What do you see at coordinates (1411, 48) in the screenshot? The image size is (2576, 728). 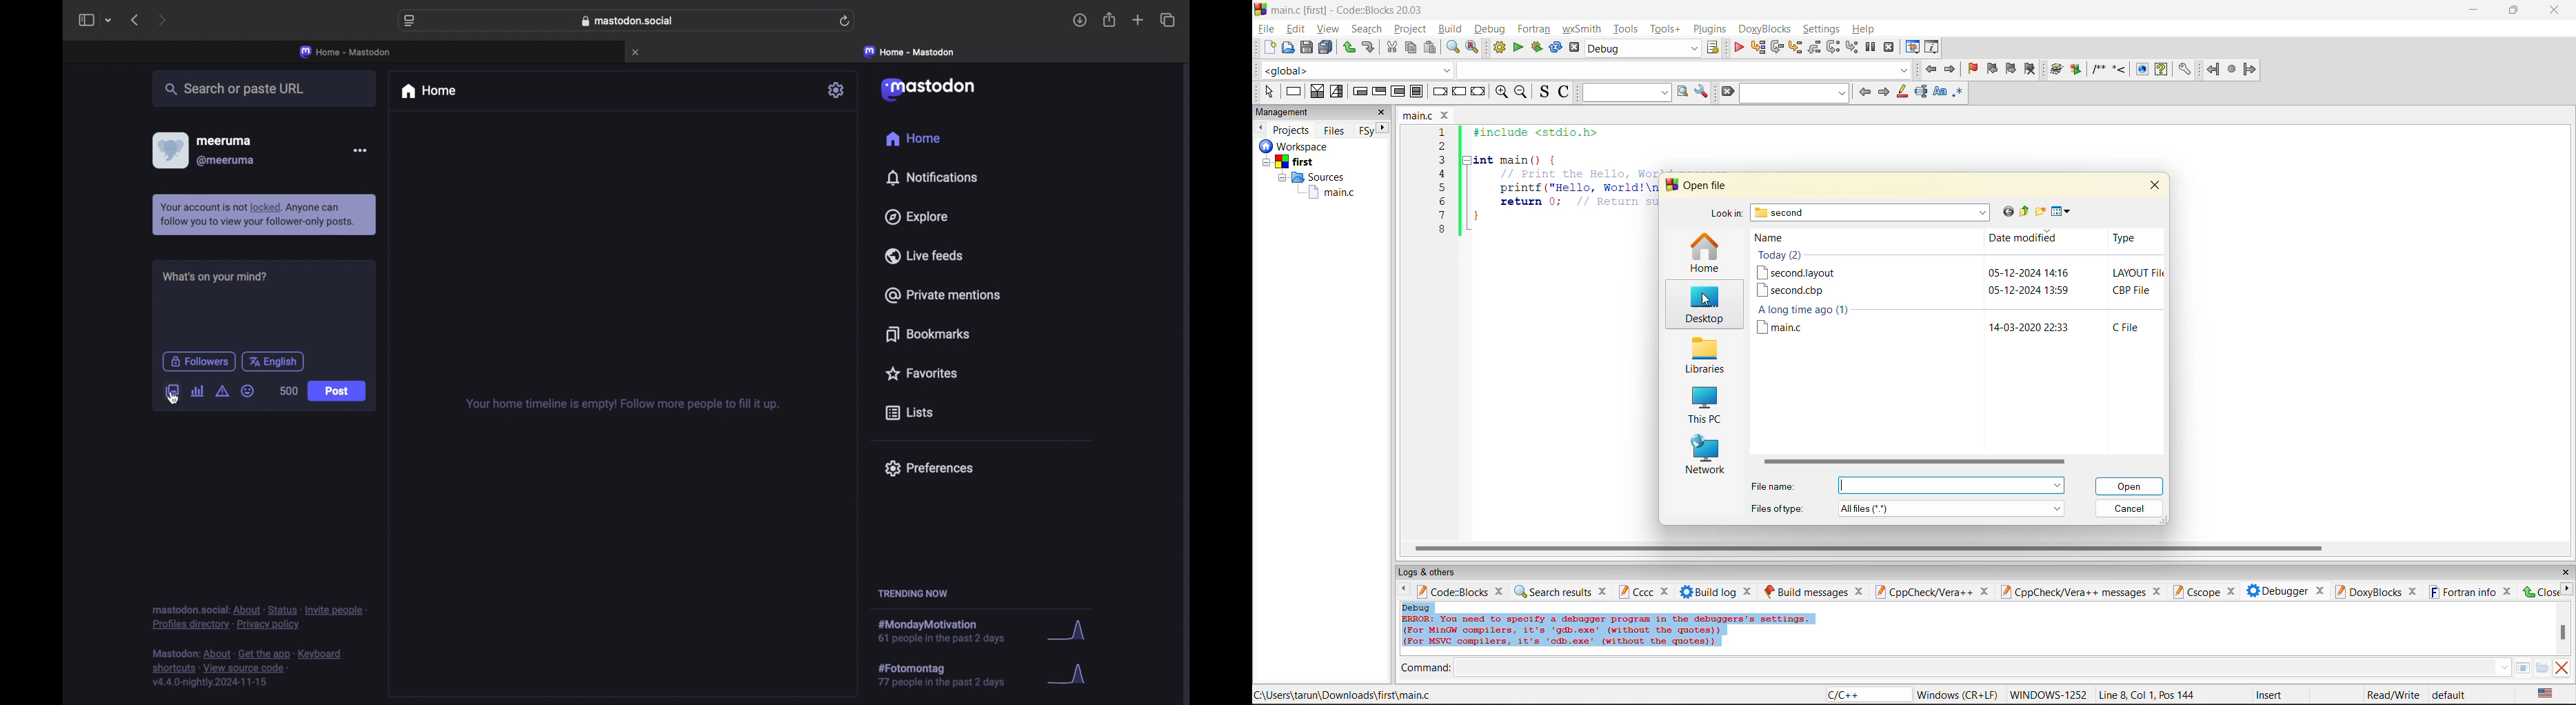 I see `copy` at bounding box center [1411, 48].